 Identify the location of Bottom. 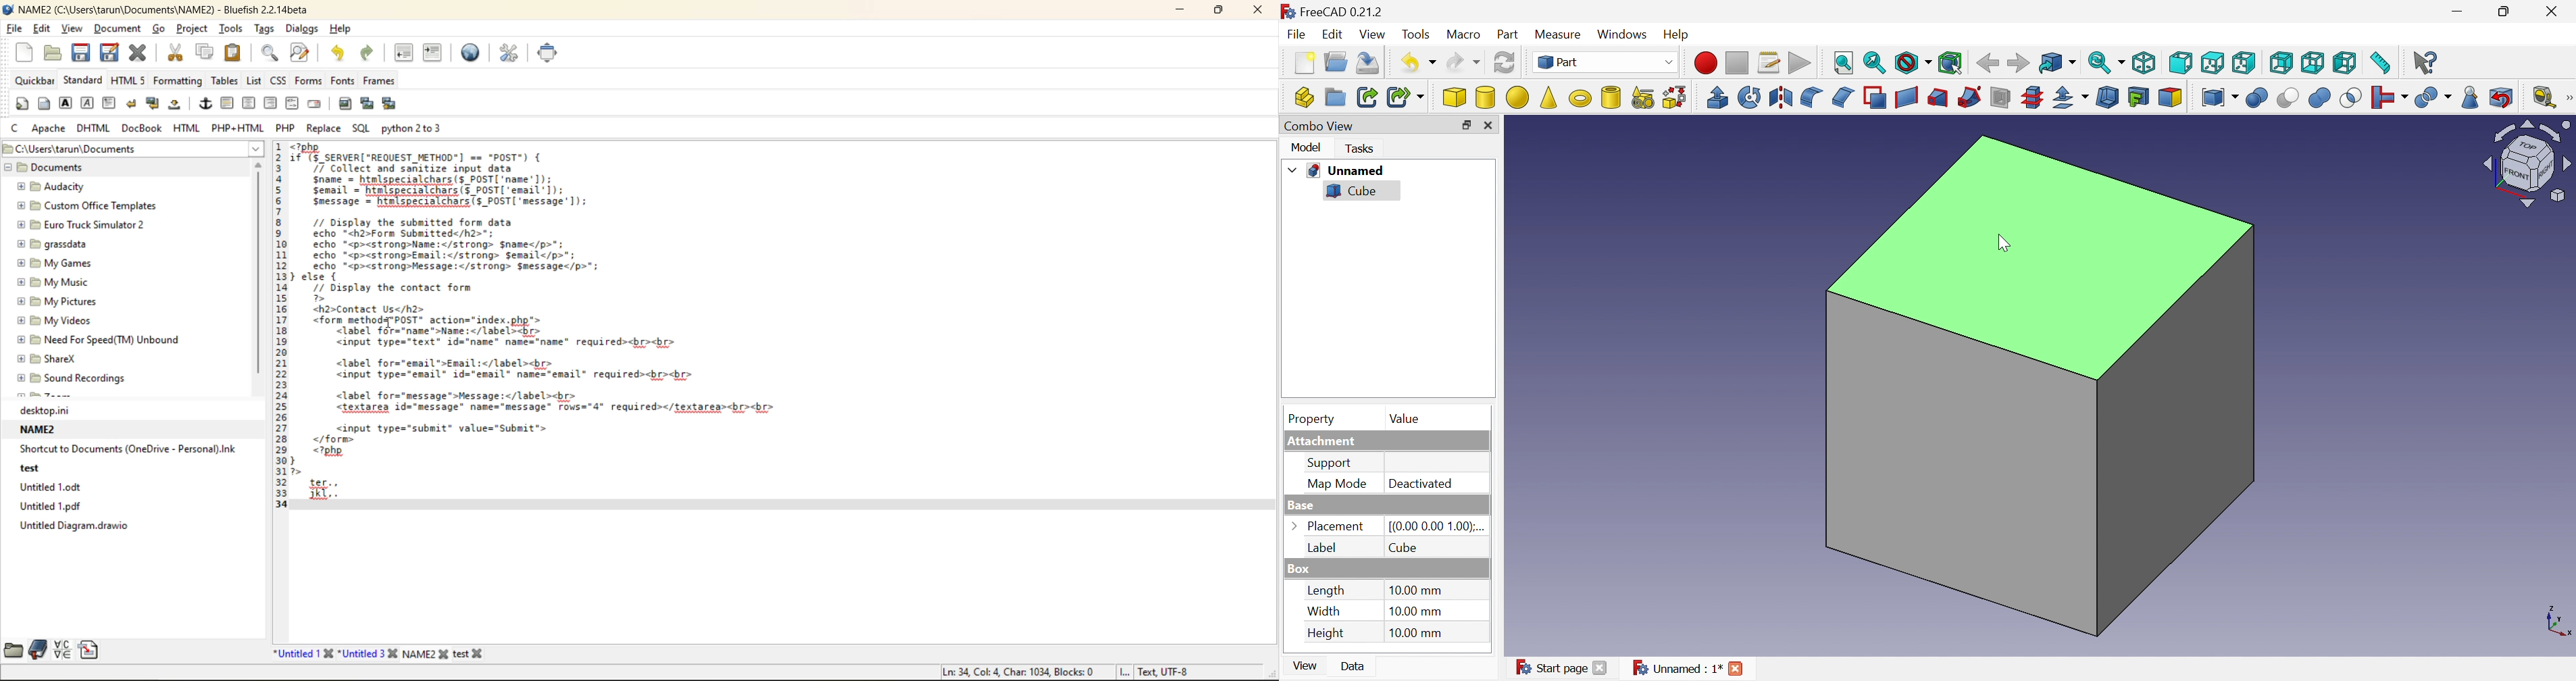
(2313, 62).